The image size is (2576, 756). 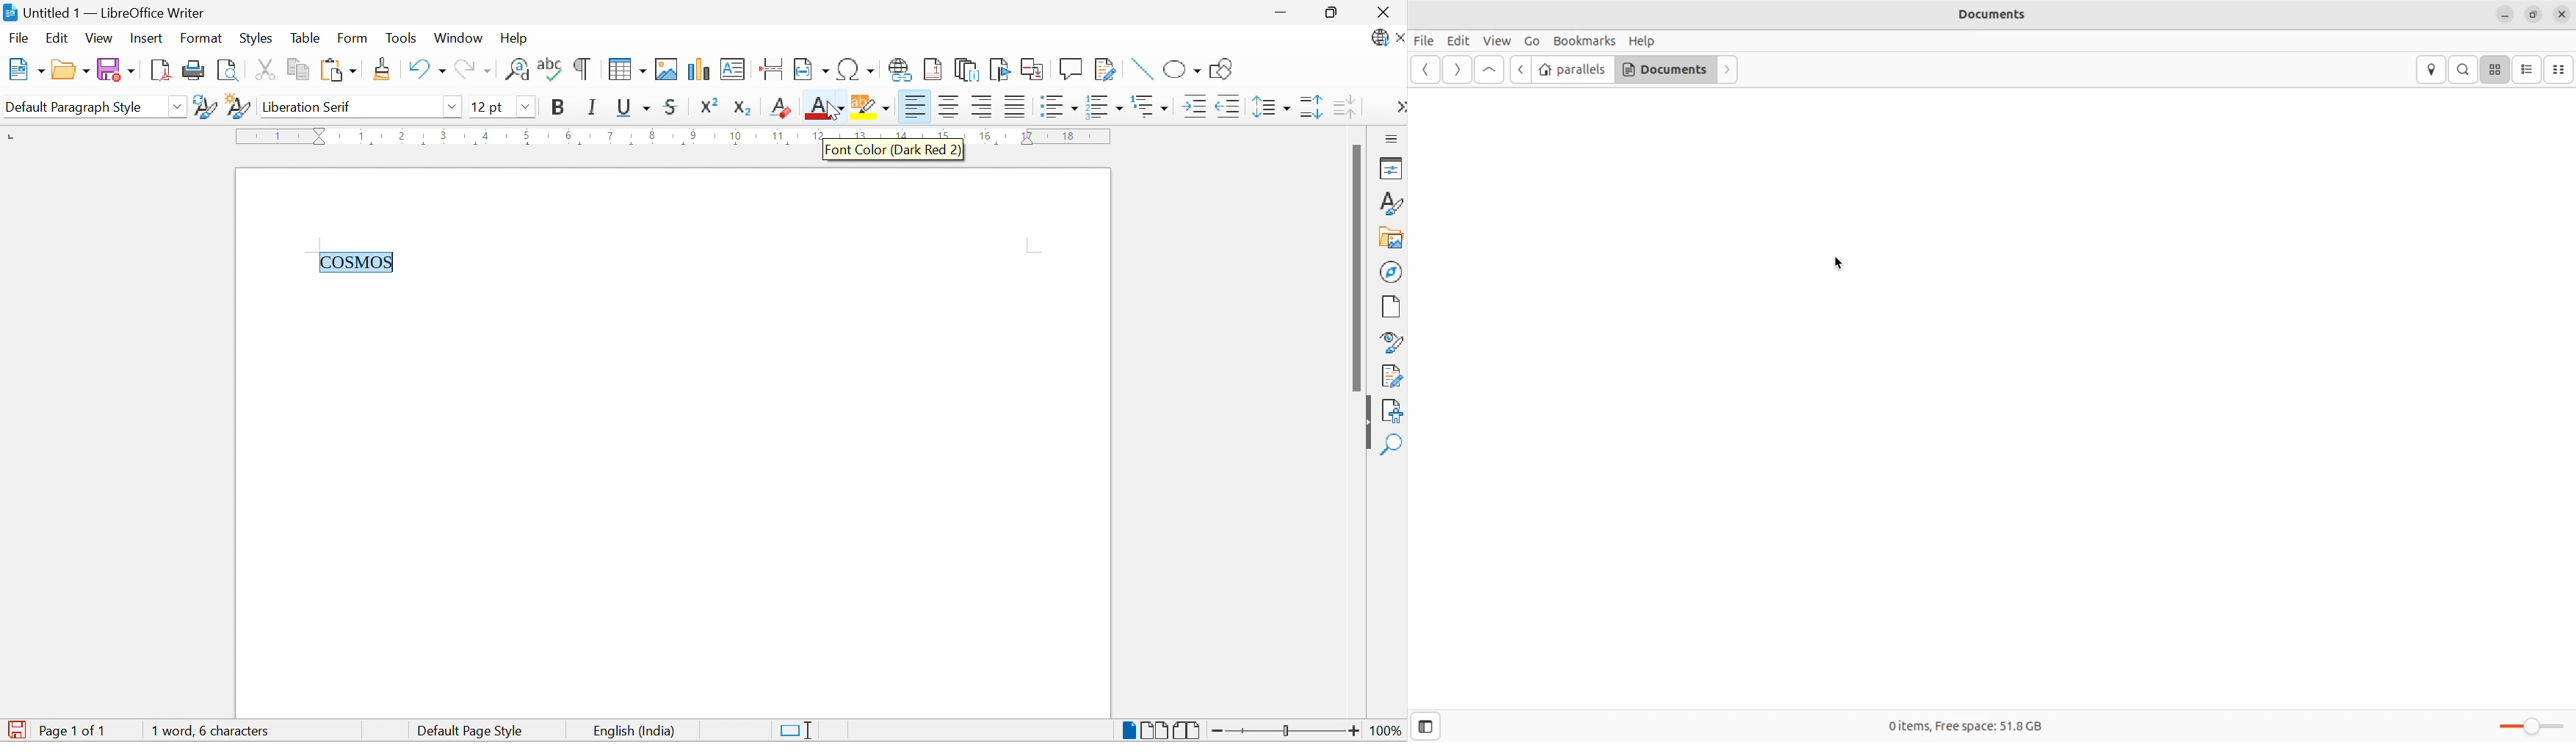 What do you see at coordinates (202, 39) in the screenshot?
I see `Format` at bounding box center [202, 39].